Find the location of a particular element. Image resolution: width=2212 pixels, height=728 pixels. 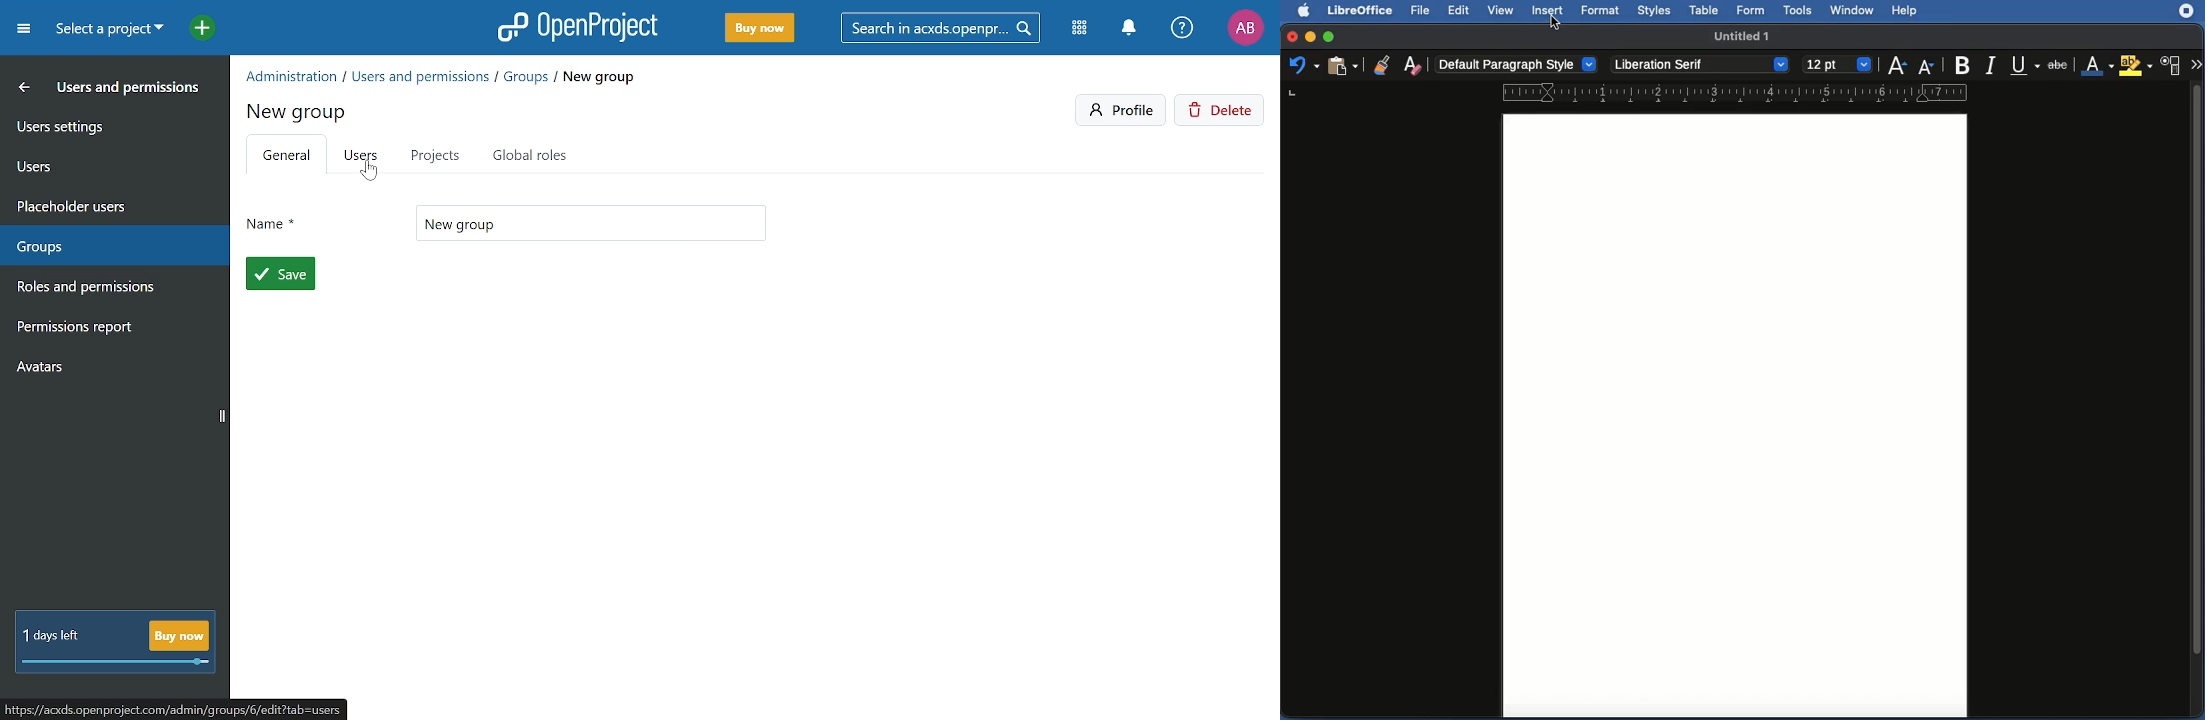

Help is located at coordinates (1905, 10).